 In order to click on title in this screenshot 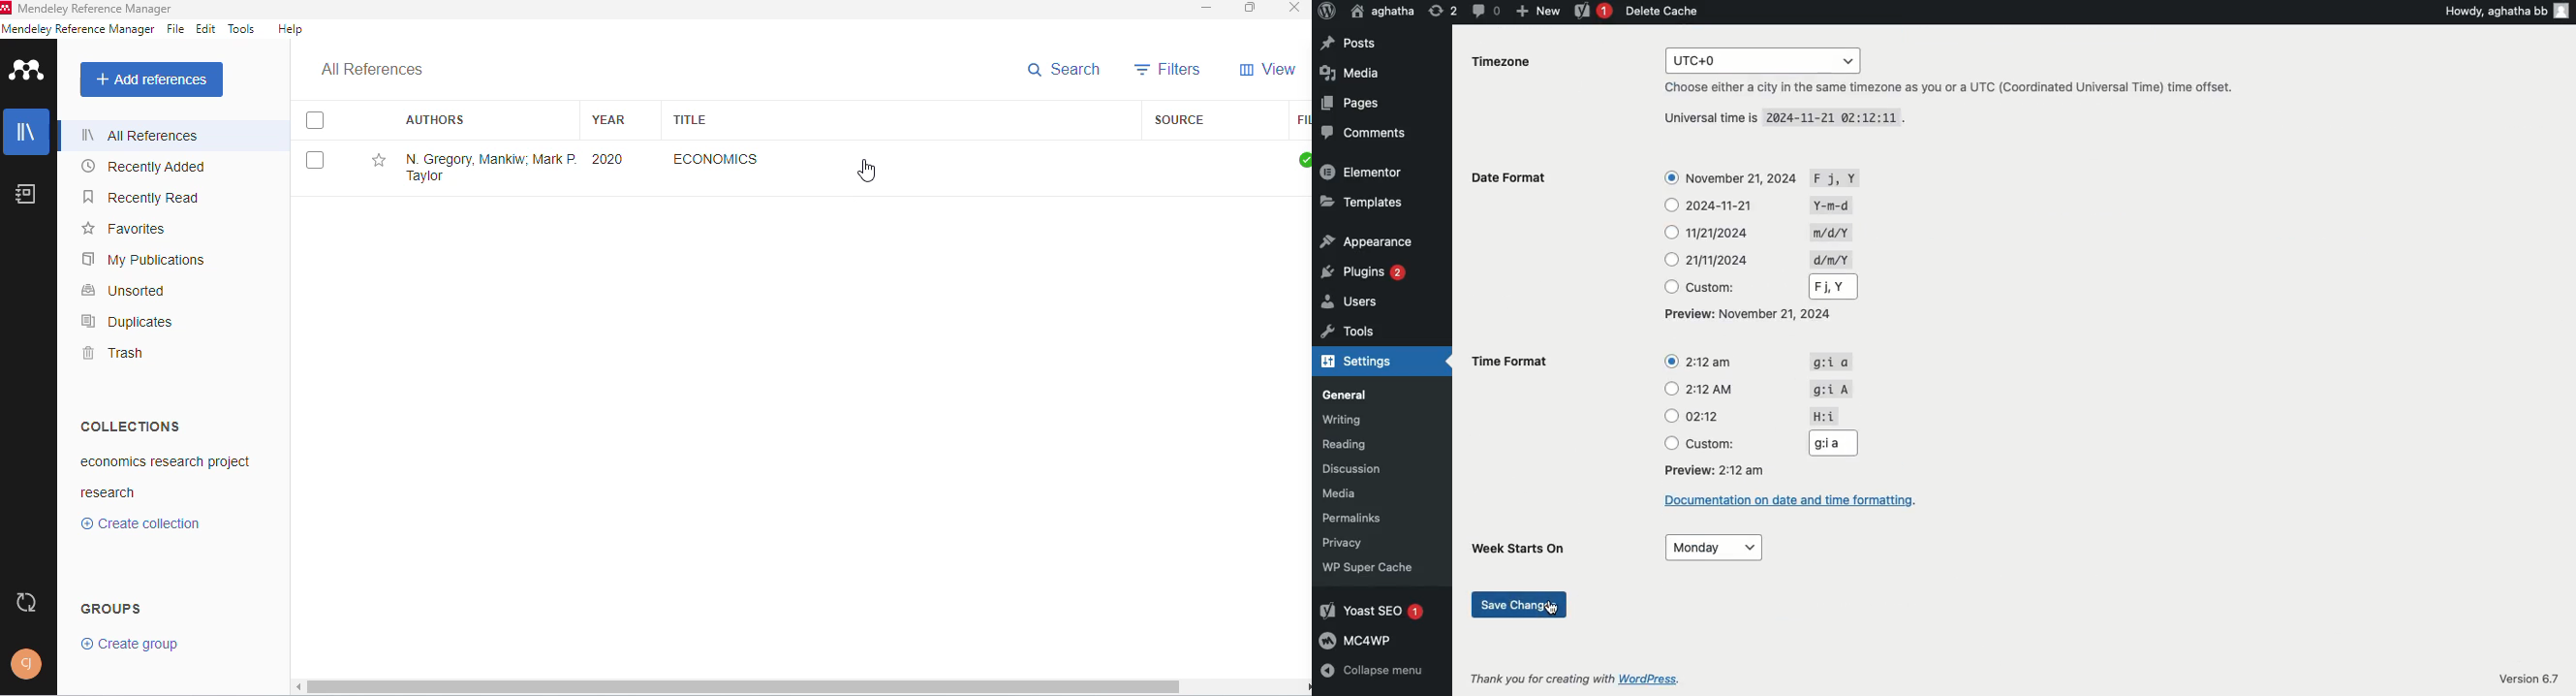, I will do `click(691, 119)`.